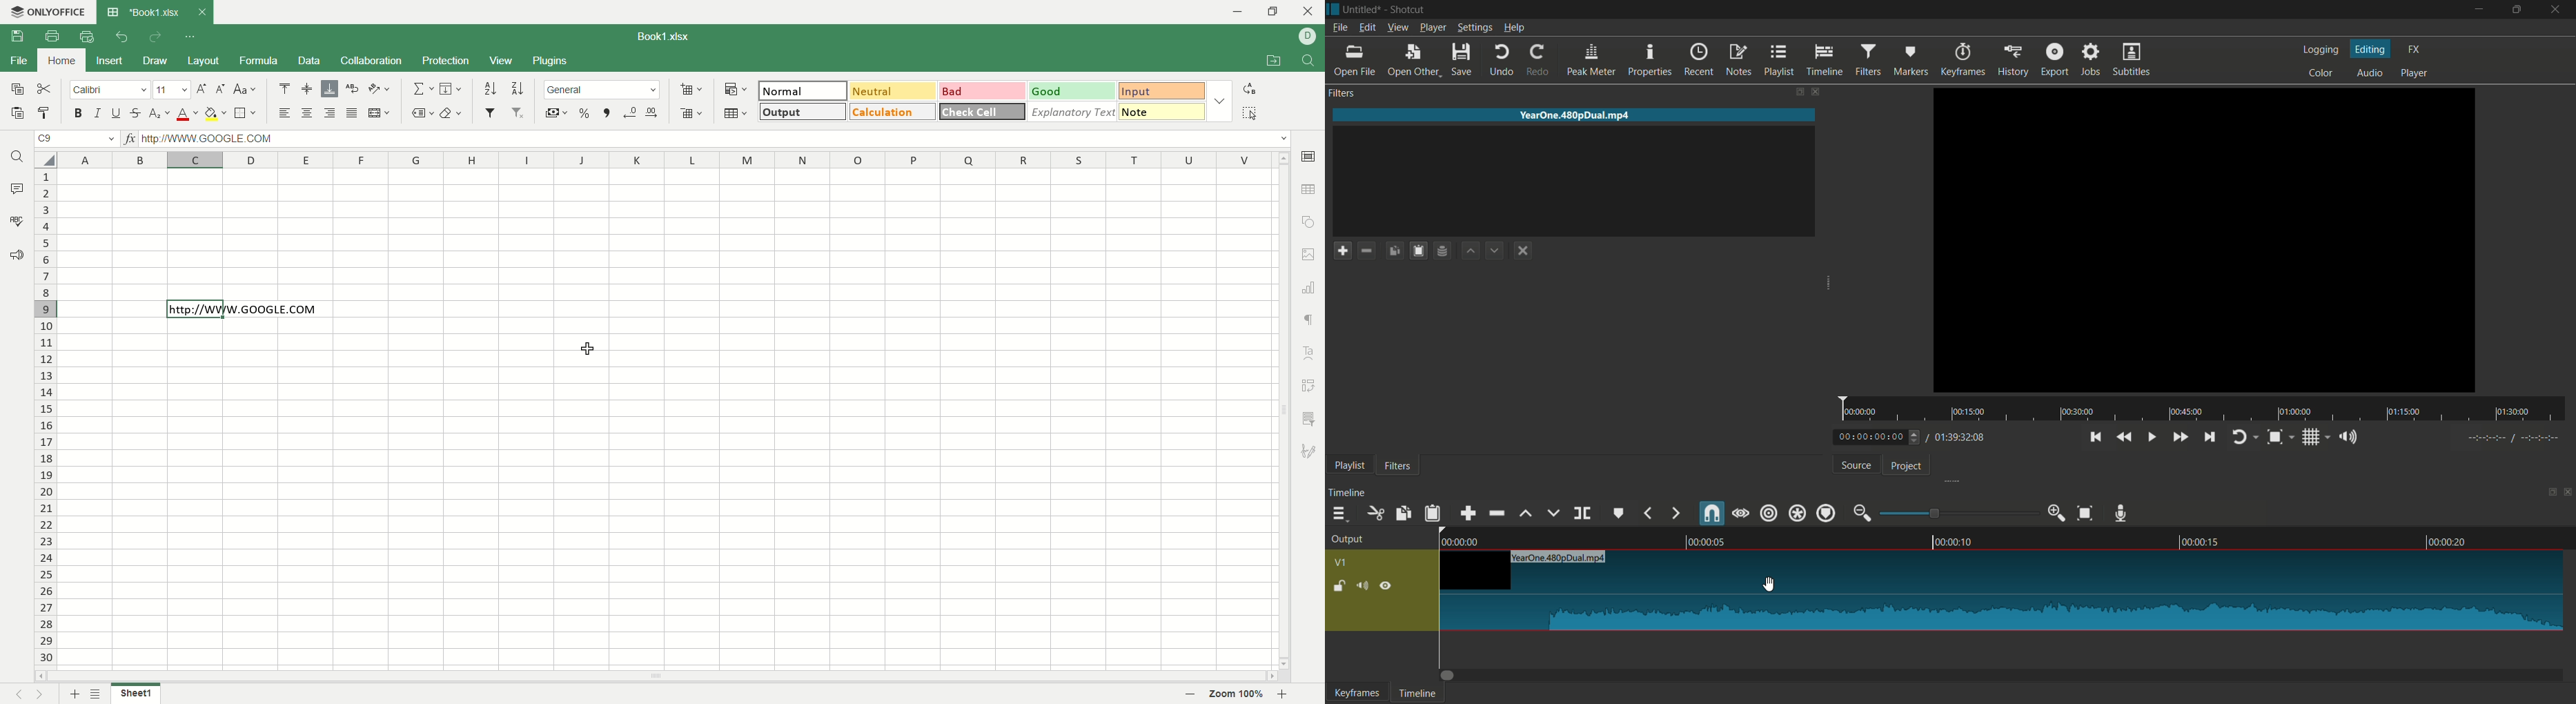  Describe the element at coordinates (75, 693) in the screenshot. I see `new sheet` at that location.